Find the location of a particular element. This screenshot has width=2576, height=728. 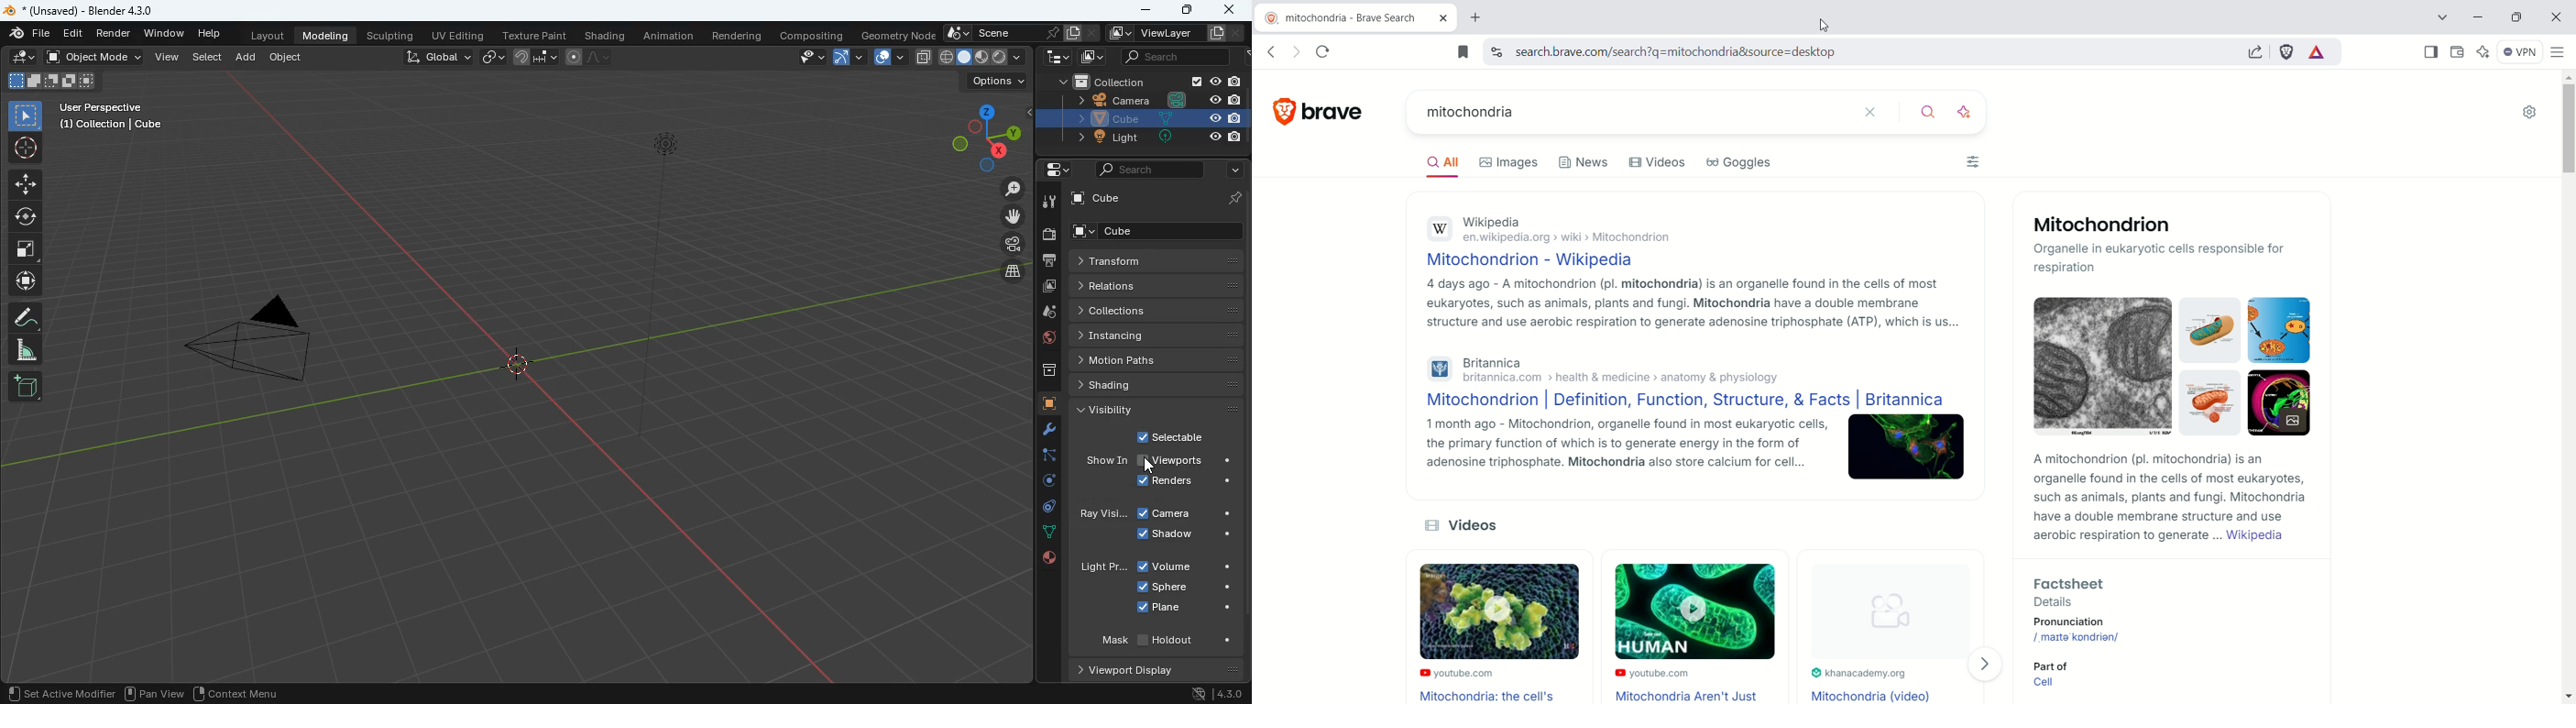

help is located at coordinates (208, 34).